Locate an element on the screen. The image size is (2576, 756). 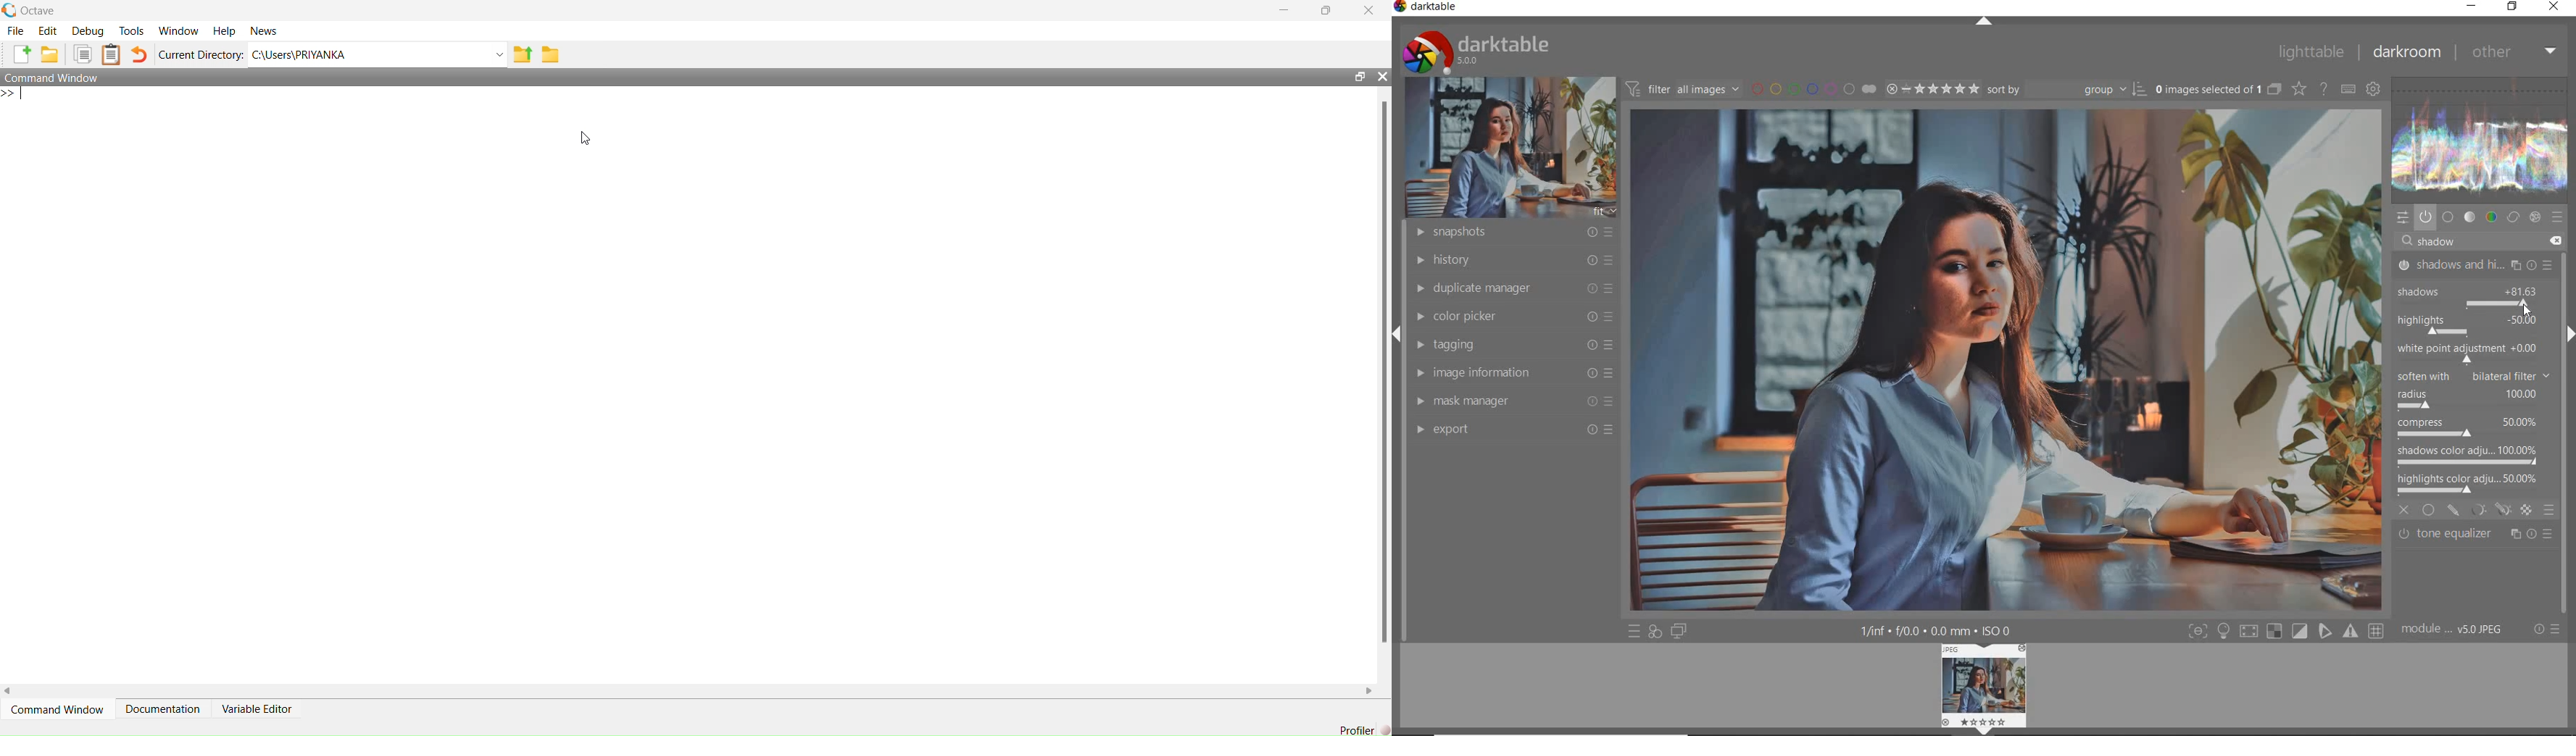
display a second darkroom image widow is located at coordinates (1682, 632).